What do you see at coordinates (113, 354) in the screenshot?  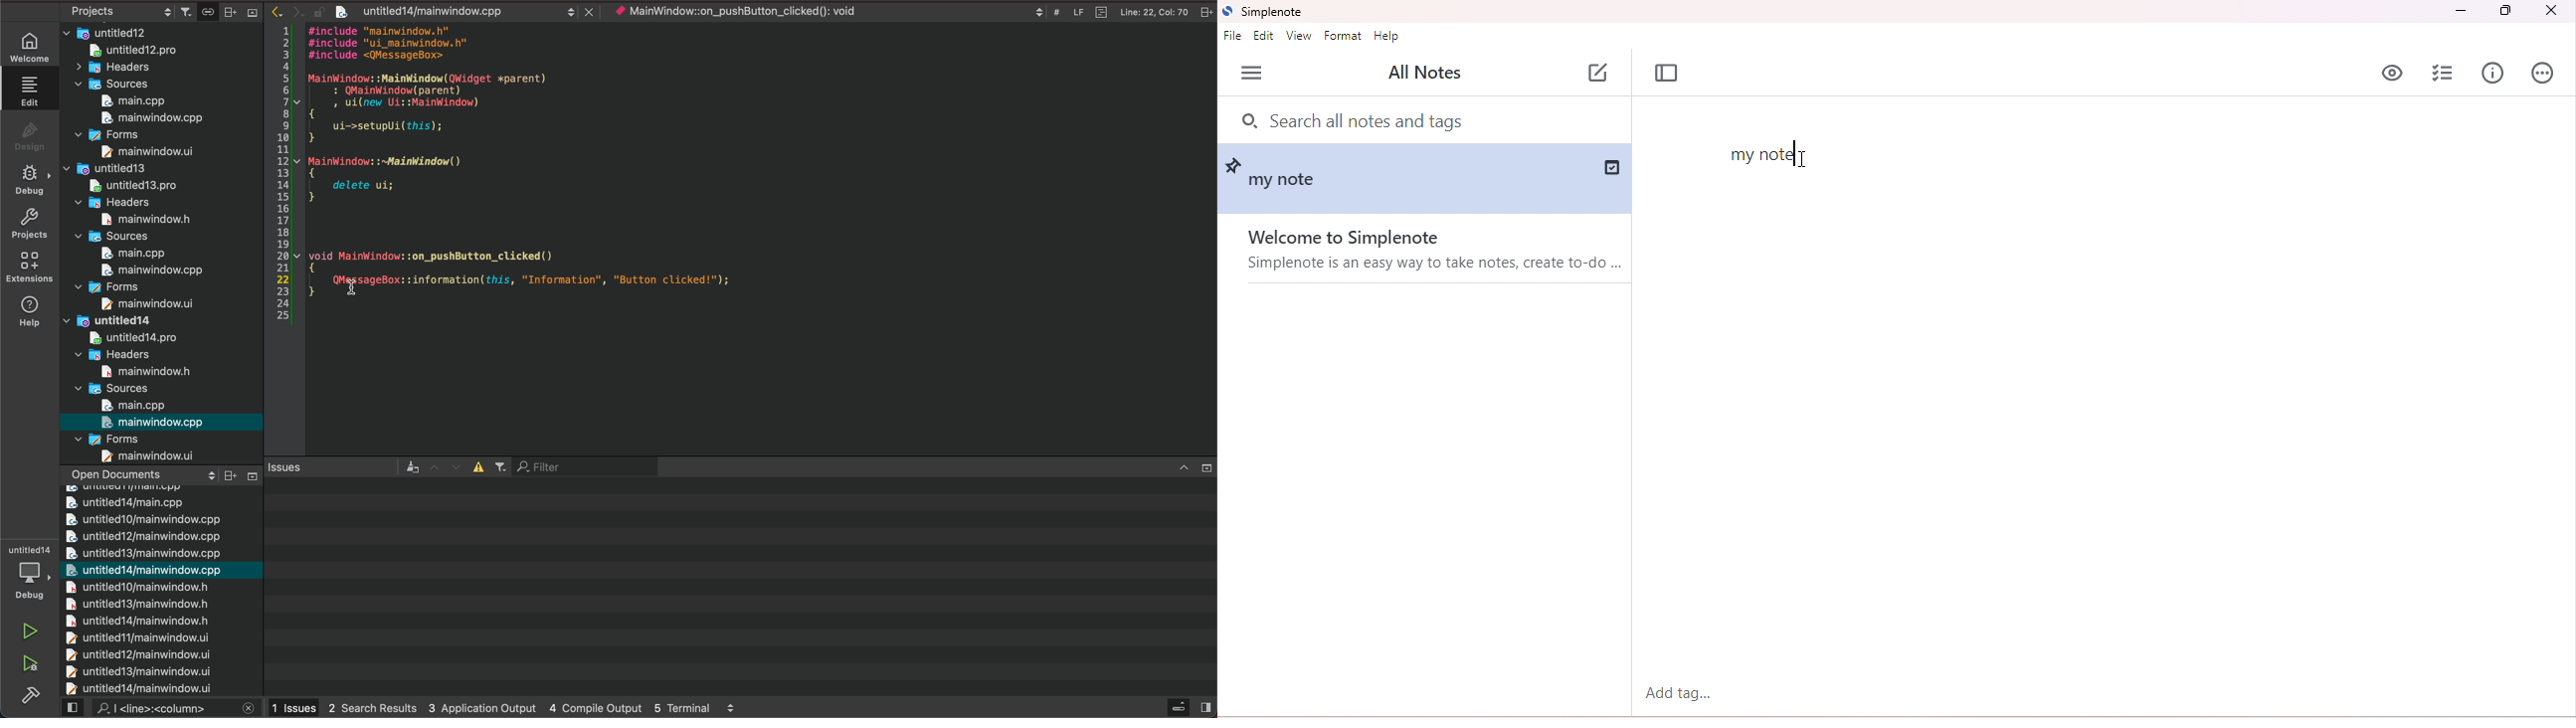 I see `headers` at bounding box center [113, 354].